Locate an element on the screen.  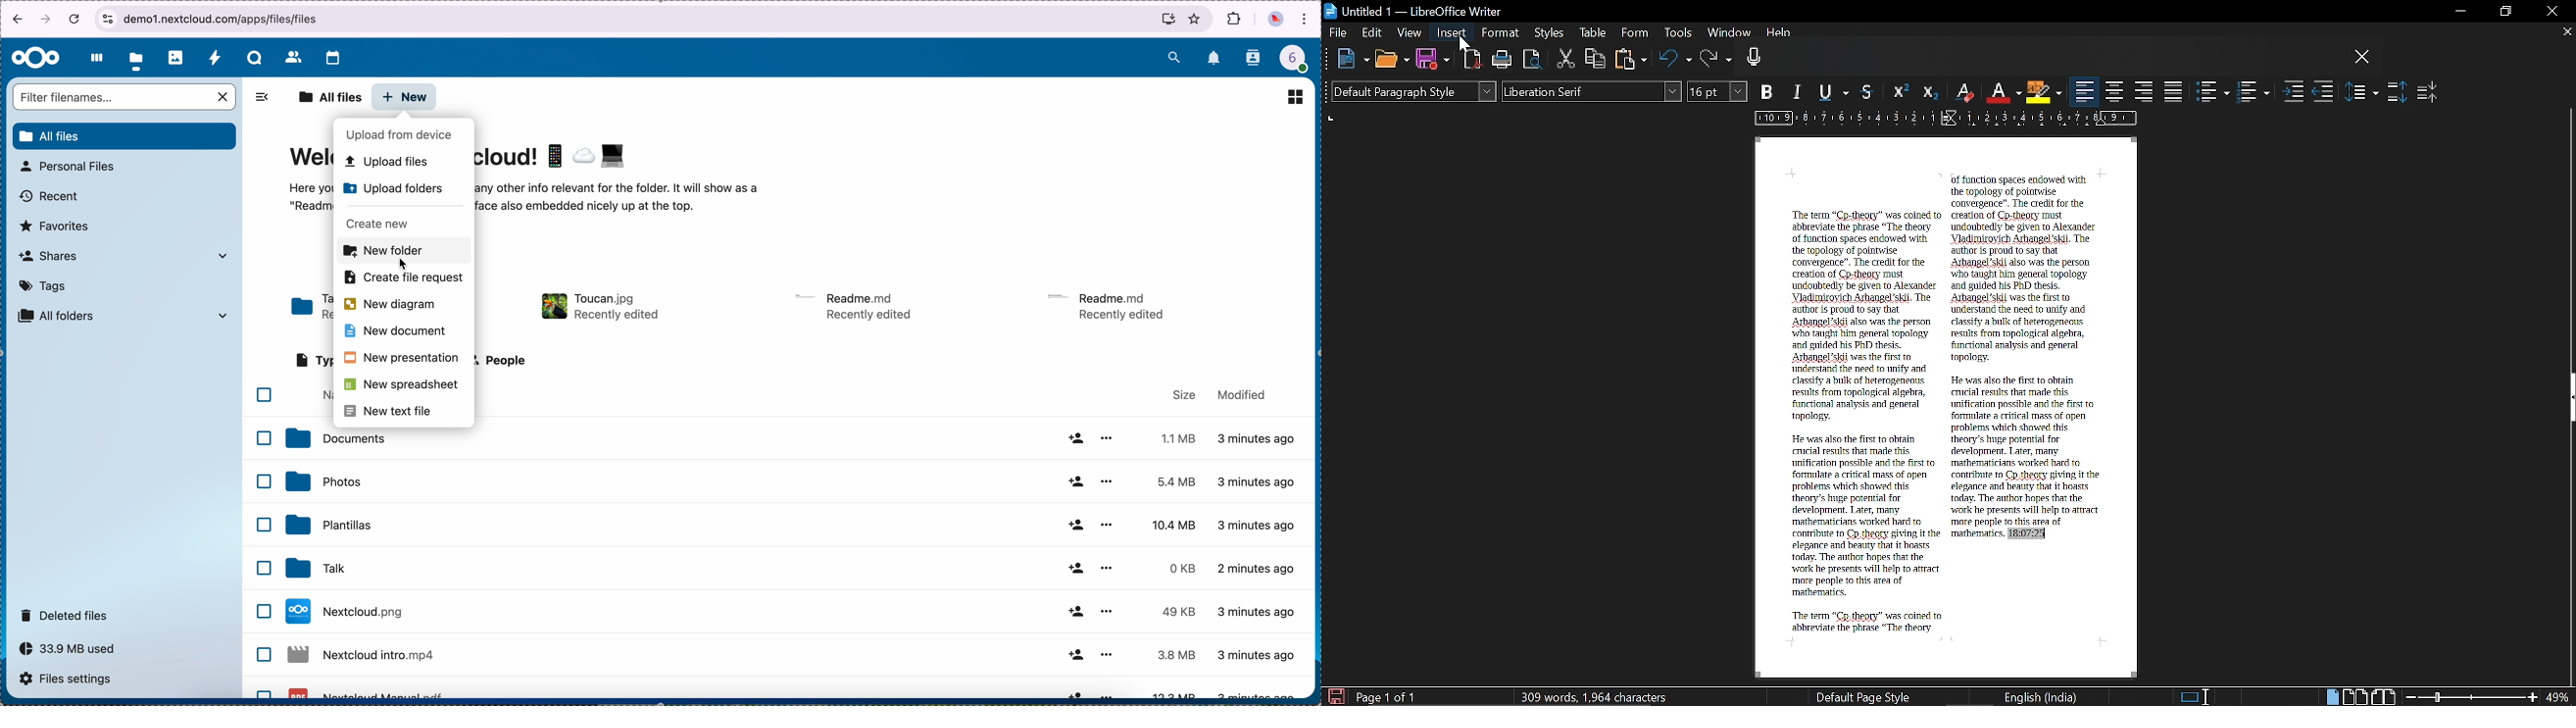
click on files button is located at coordinates (138, 58).